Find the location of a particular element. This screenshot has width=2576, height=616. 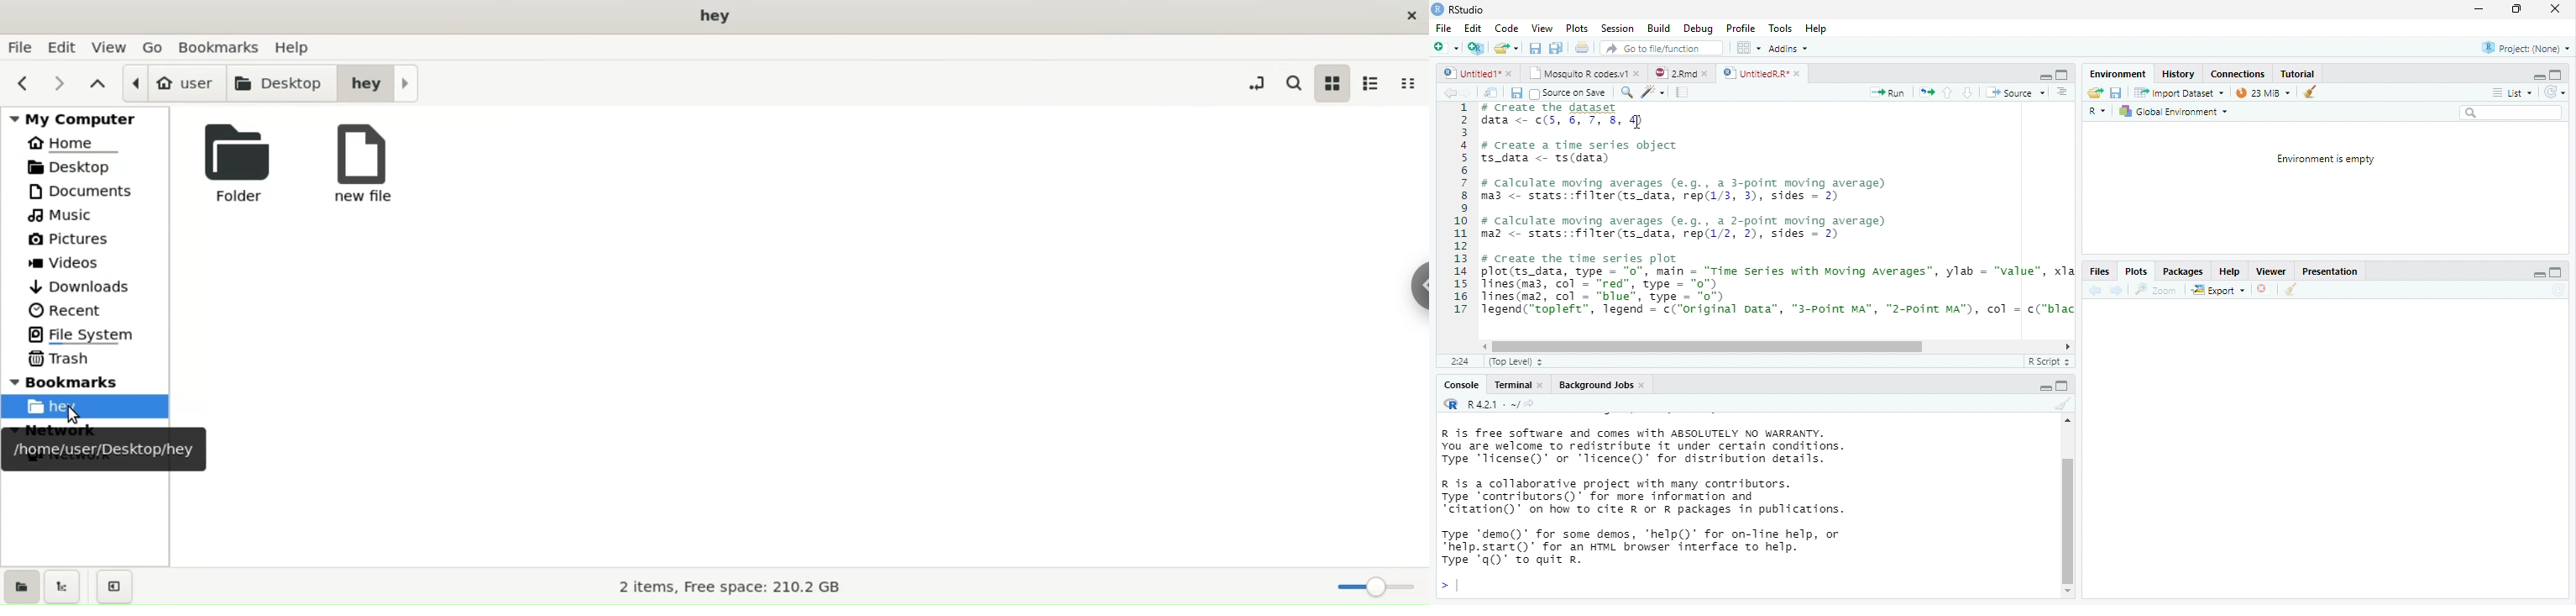

Project: (None) is located at coordinates (2526, 49).